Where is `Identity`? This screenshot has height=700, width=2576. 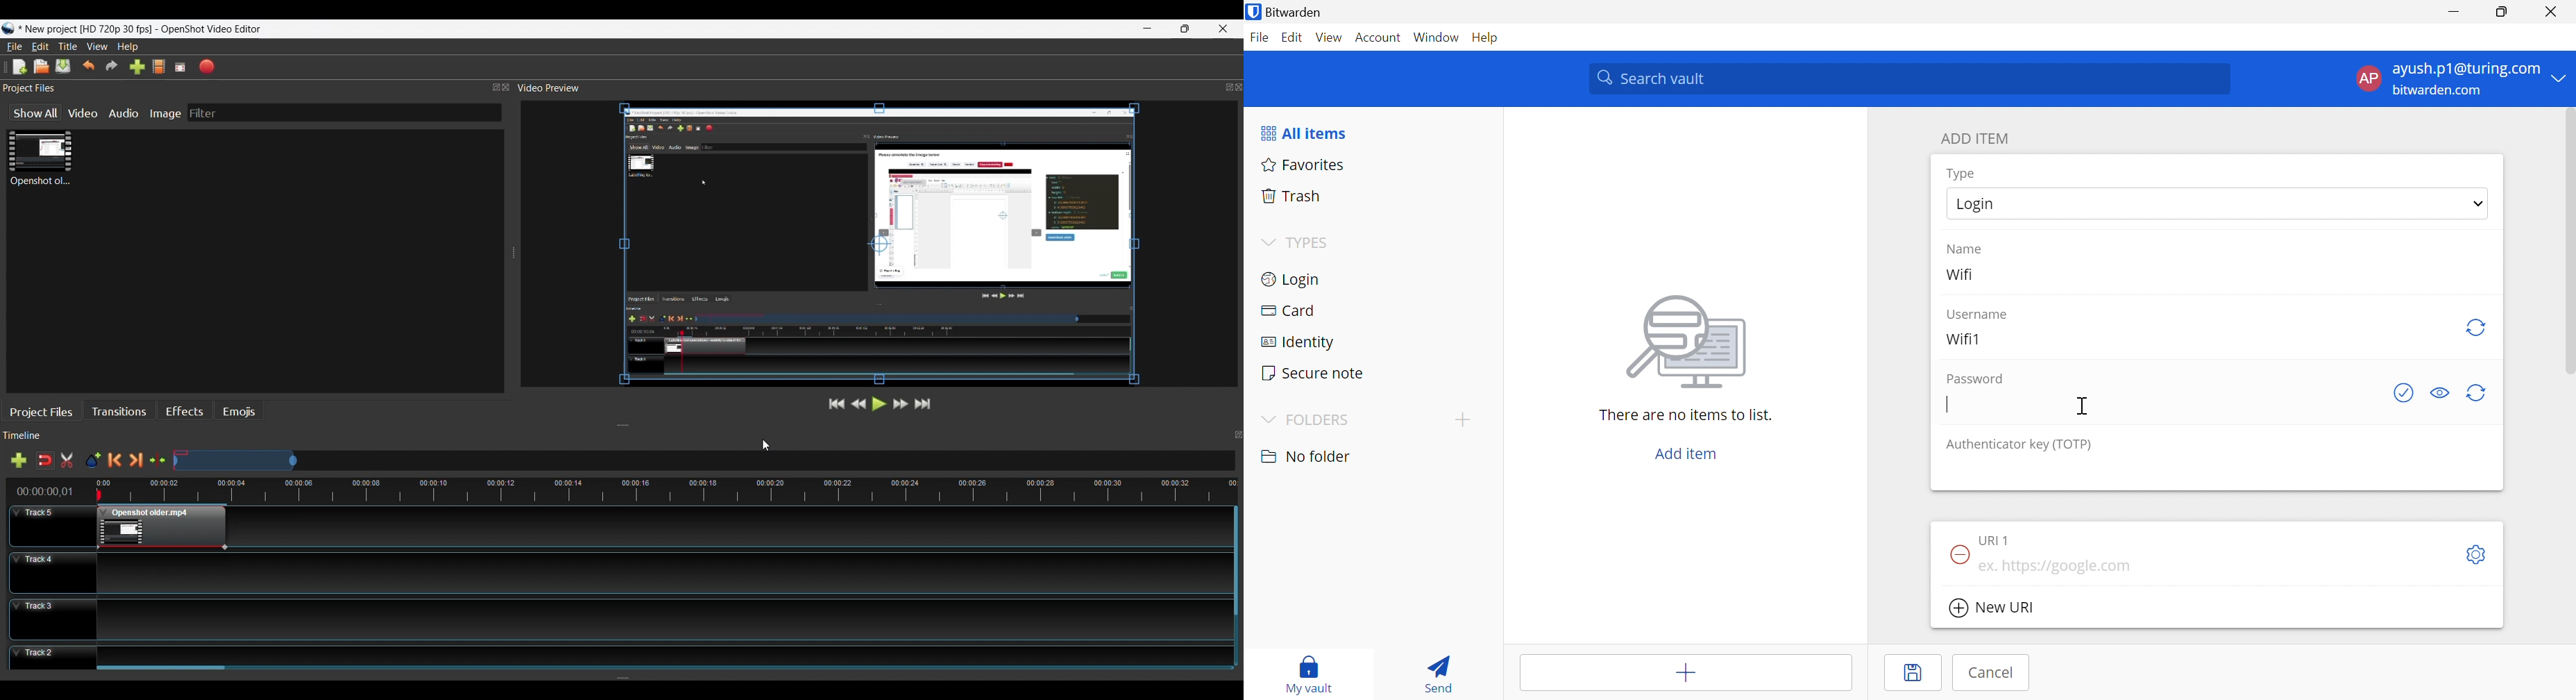
Identity is located at coordinates (1300, 343).